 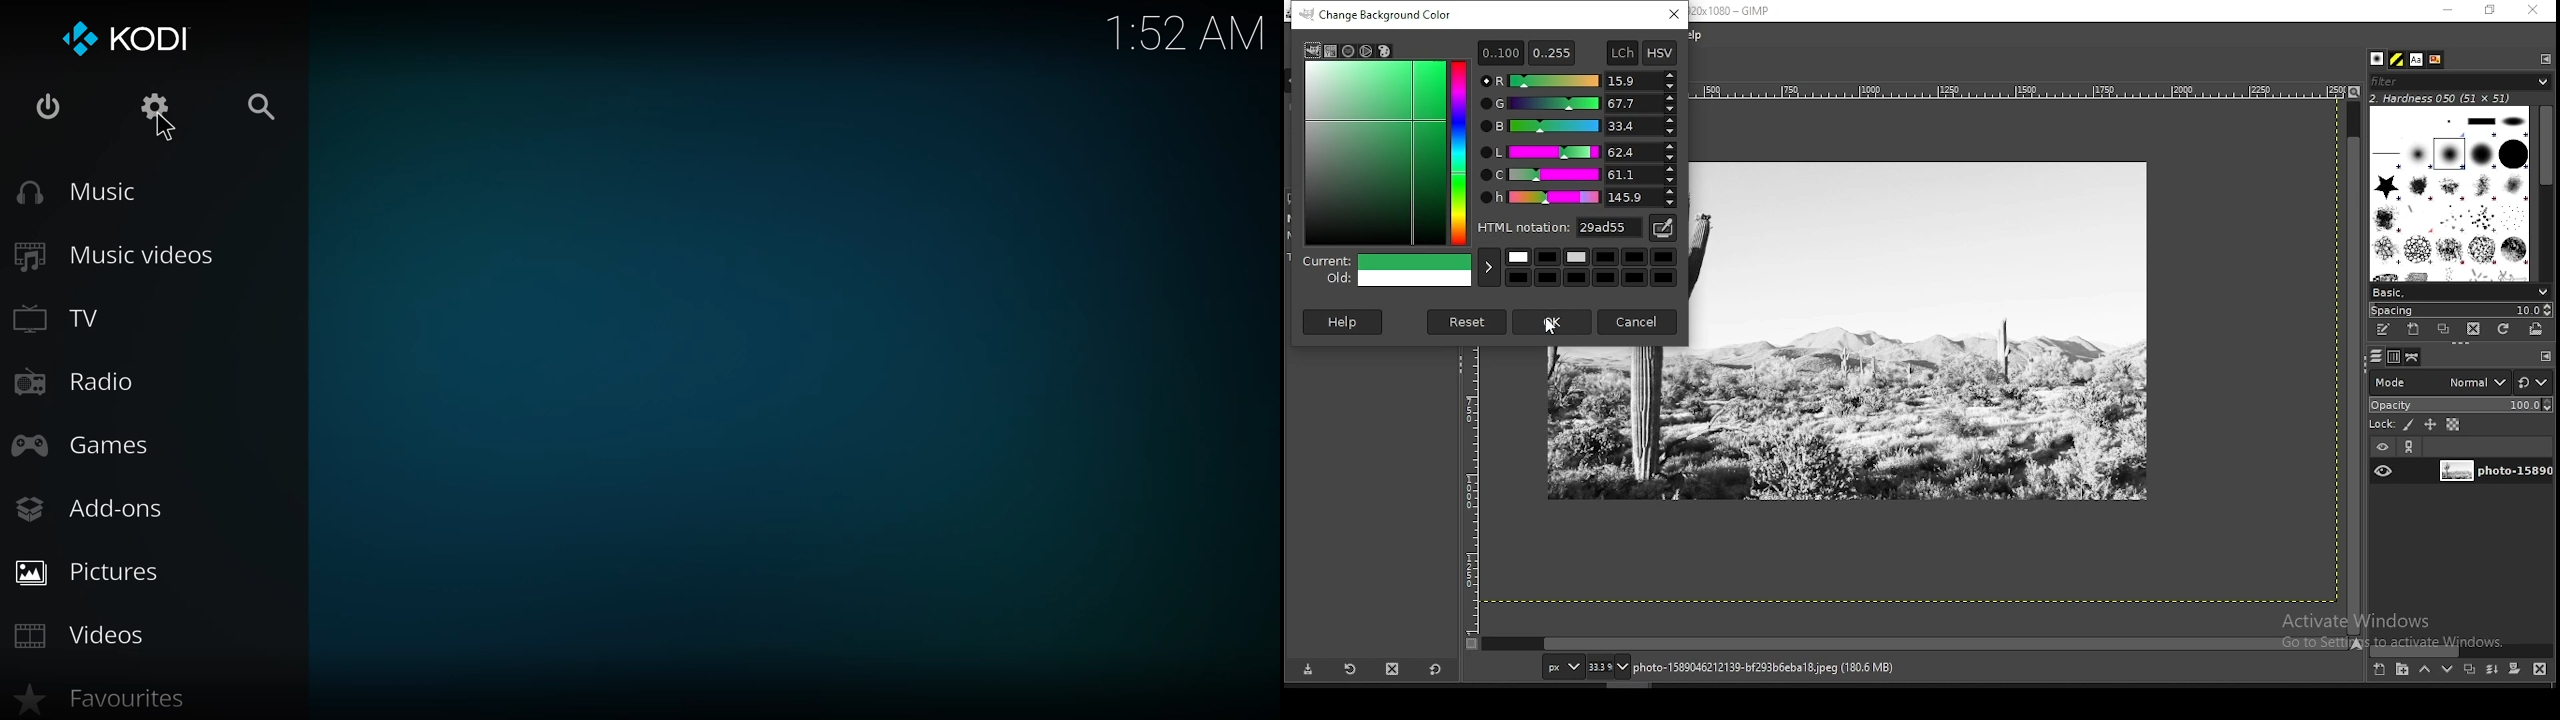 I want to click on radio, so click(x=79, y=380).